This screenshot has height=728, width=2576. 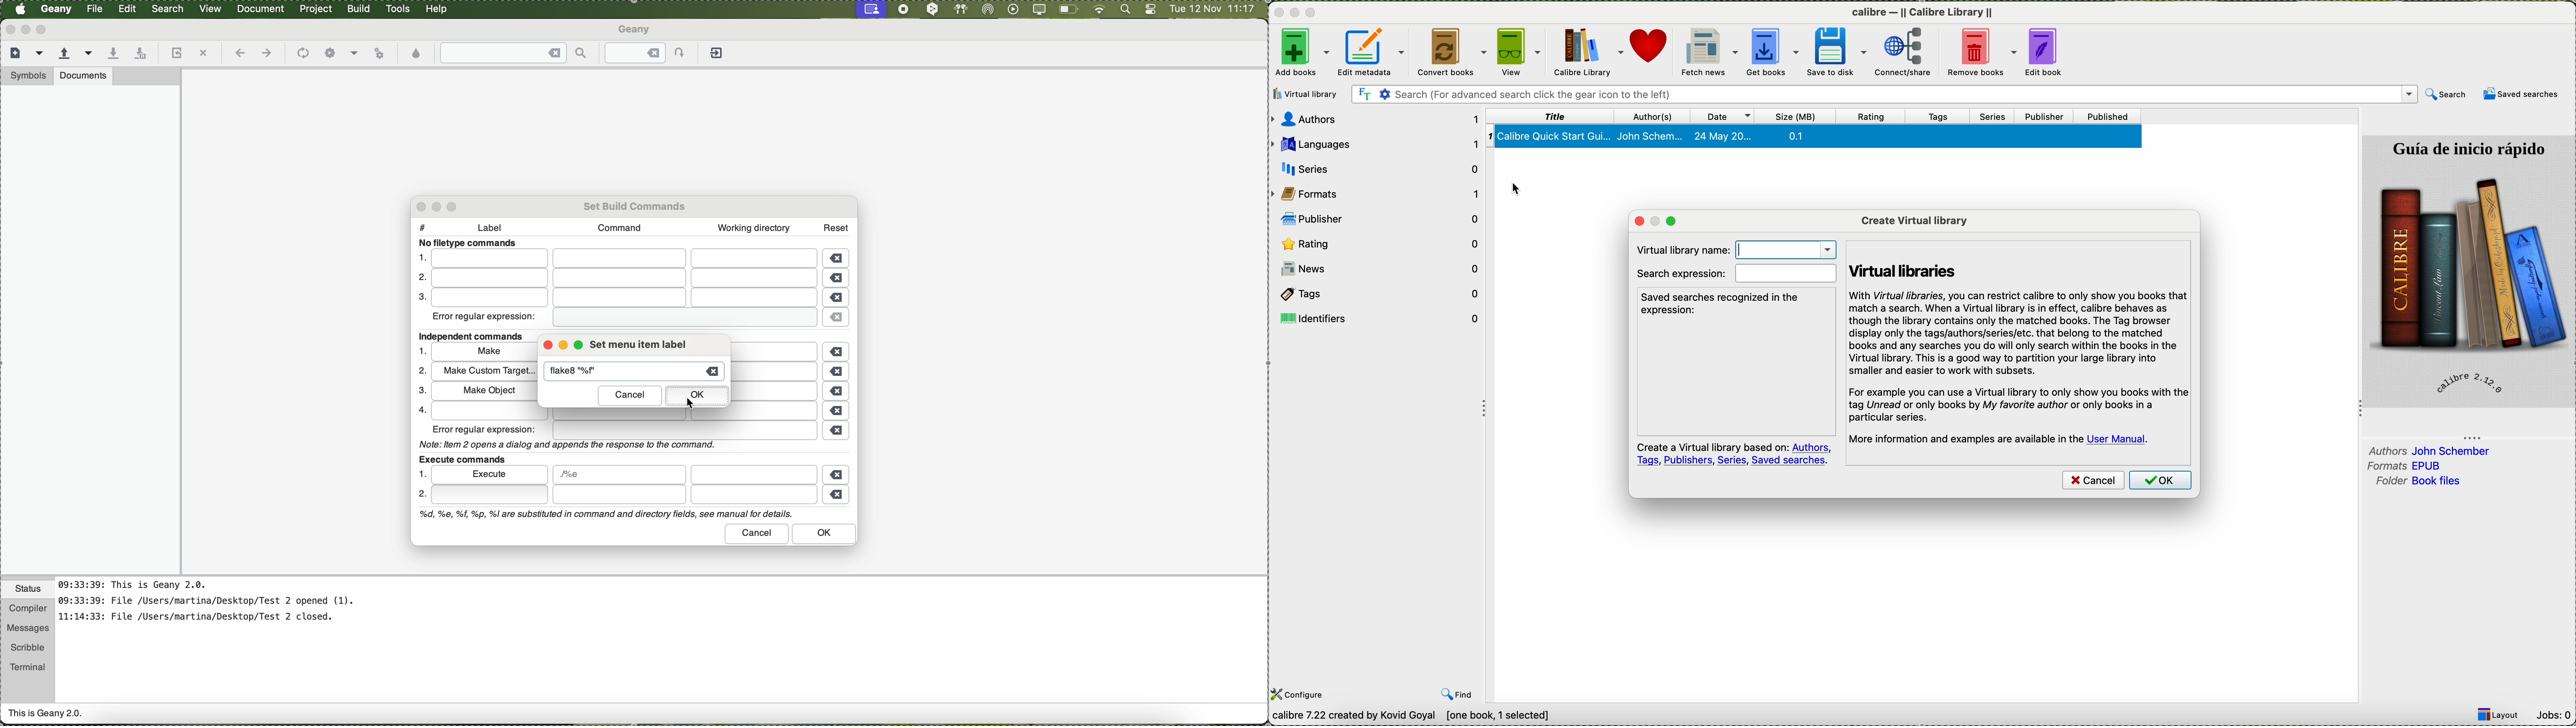 What do you see at coordinates (1525, 182) in the screenshot?
I see `pointer` at bounding box center [1525, 182].